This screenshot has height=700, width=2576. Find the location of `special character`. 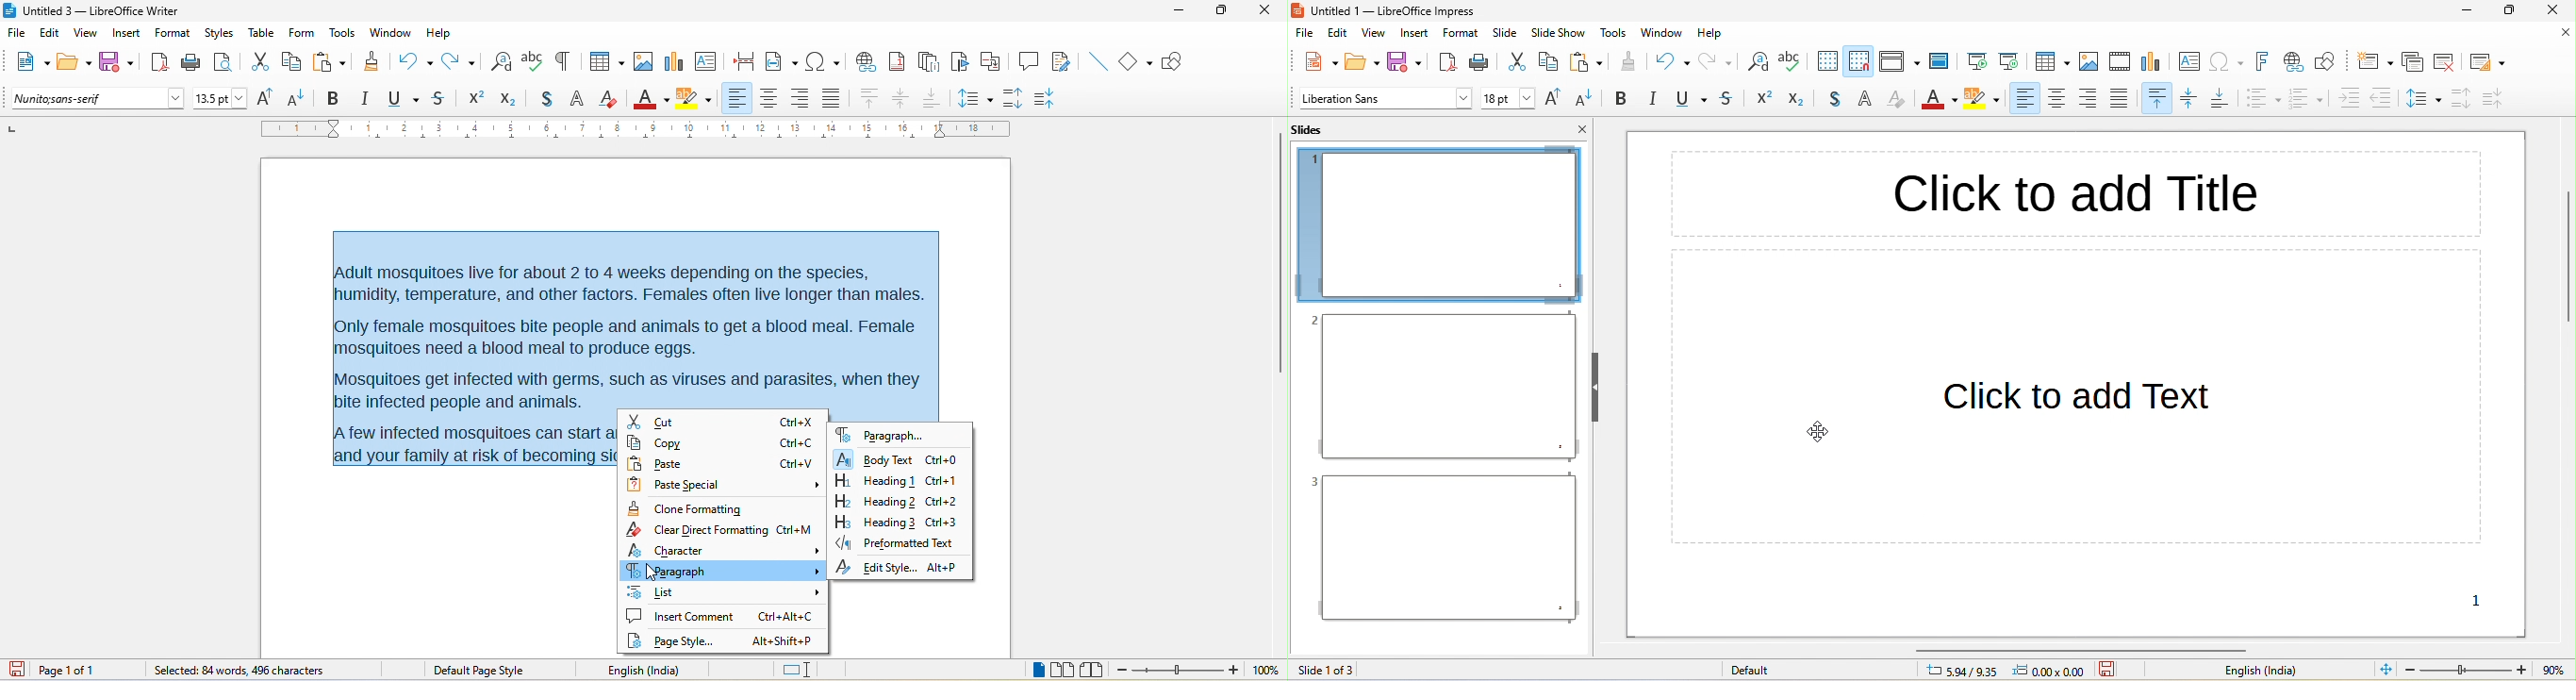

special character is located at coordinates (2230, 61).